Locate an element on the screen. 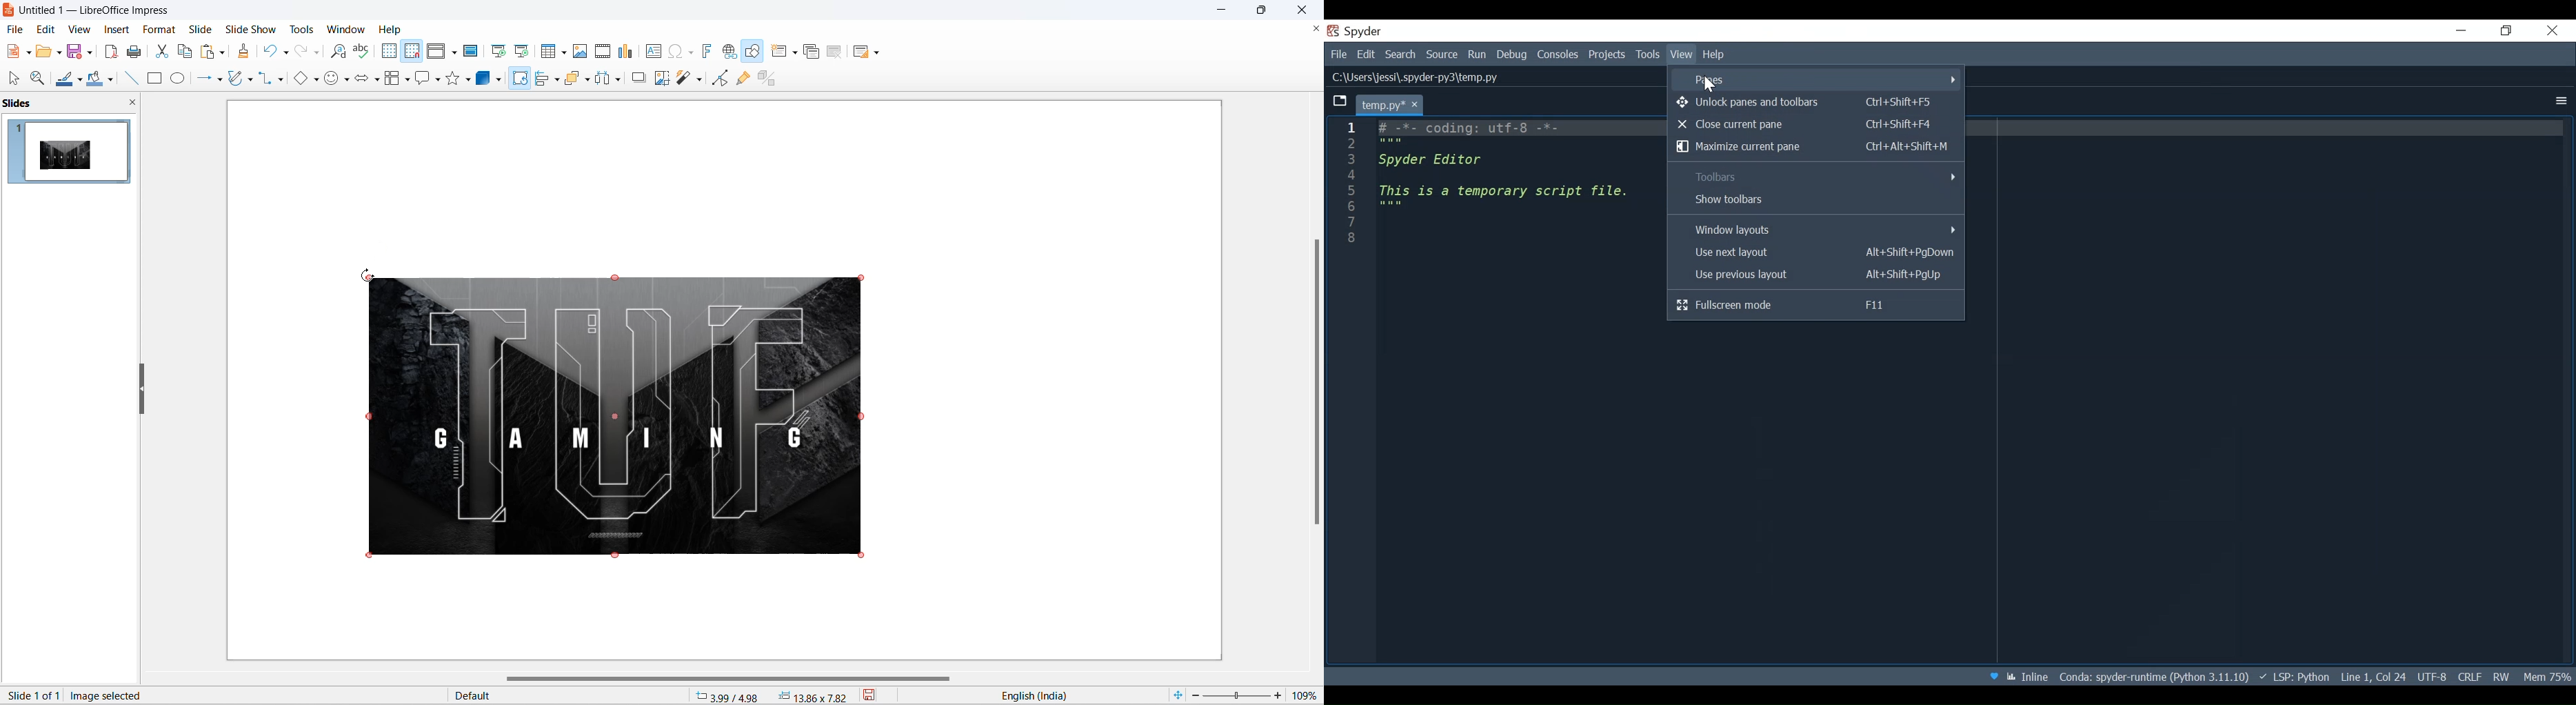 This screenshot has height=728, width=2576. Search is located at coordinates (1400, 53).